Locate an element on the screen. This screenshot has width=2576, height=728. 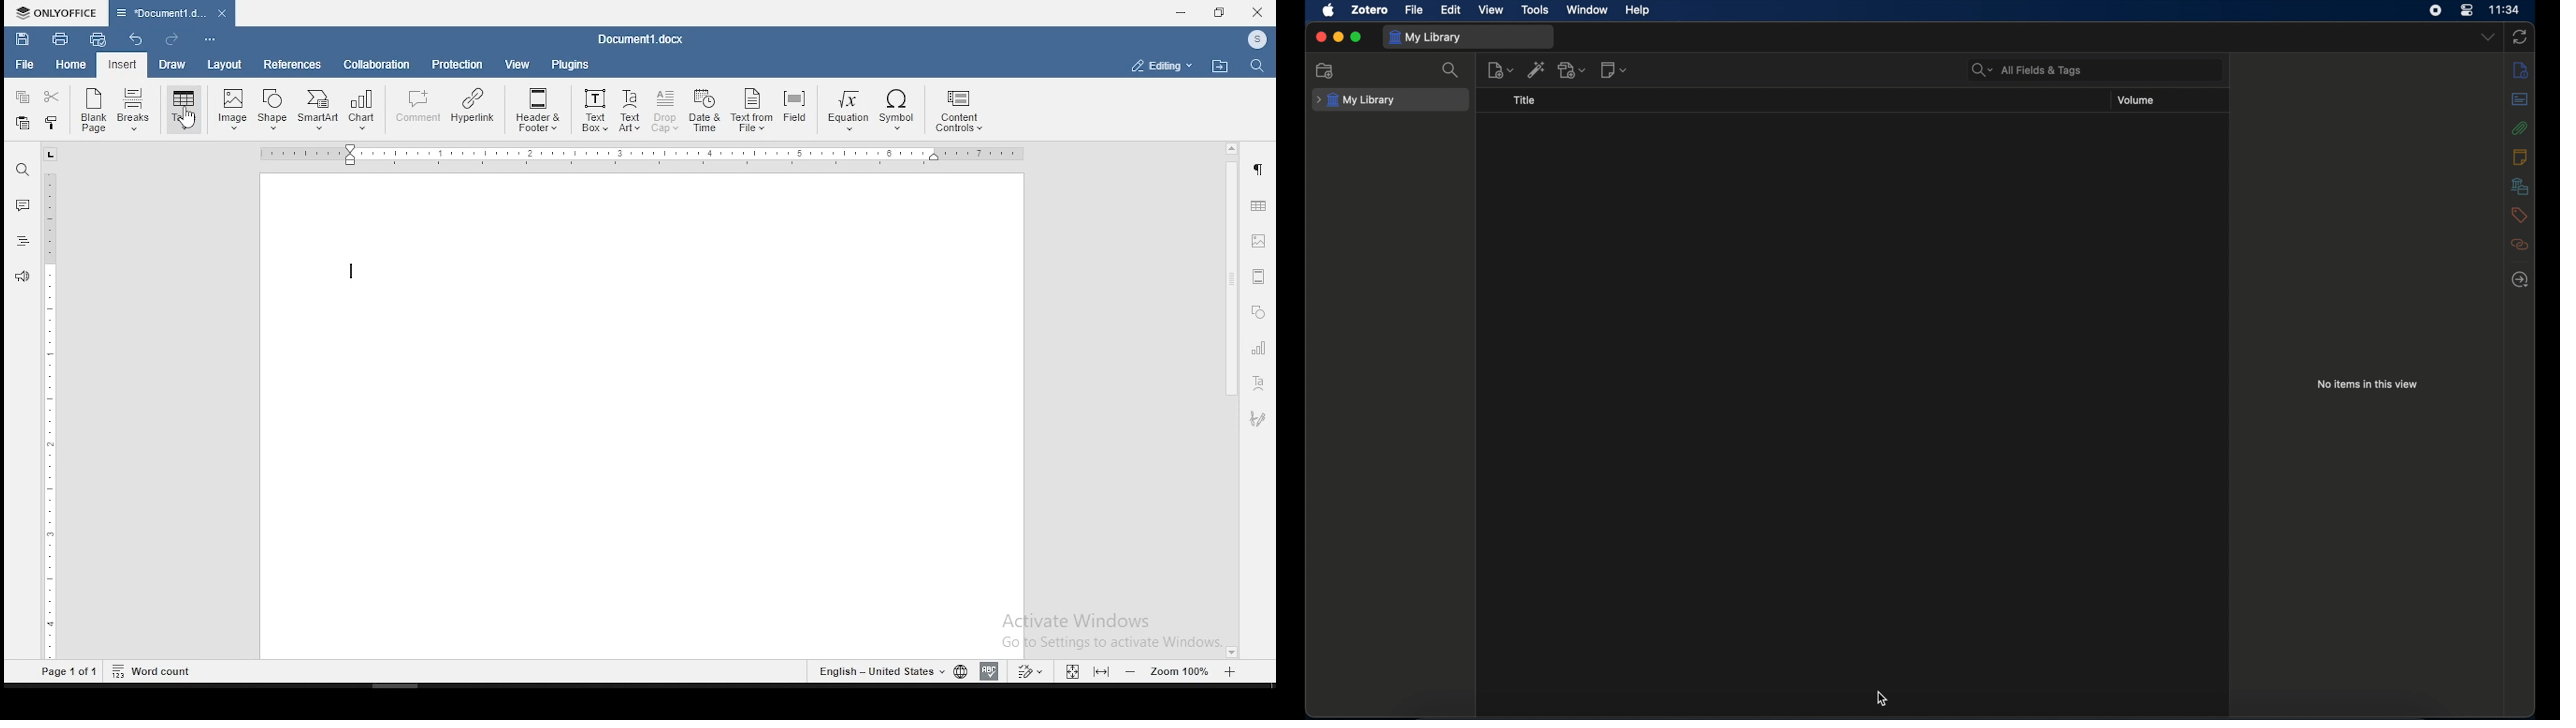
add attachments is located at coordinates (1571, 70).